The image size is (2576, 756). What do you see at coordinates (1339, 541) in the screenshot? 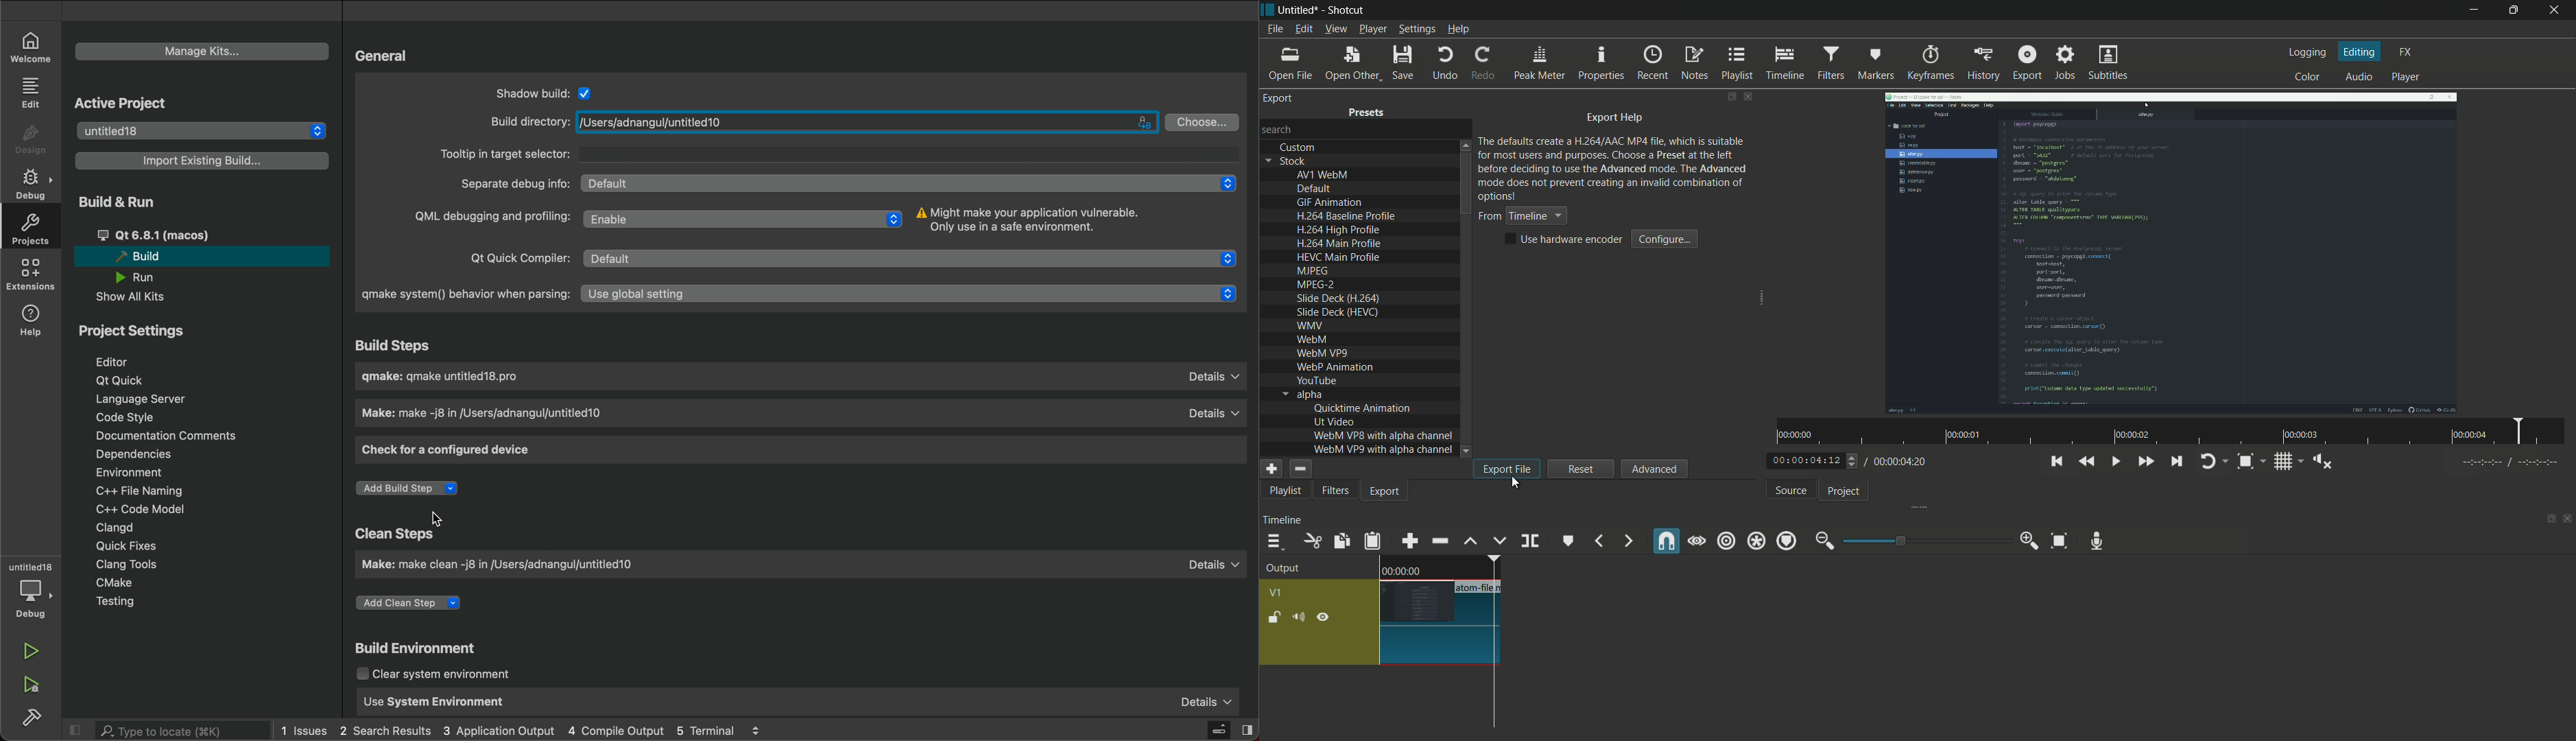
I see `copy` at bounding box center [1339, 541].